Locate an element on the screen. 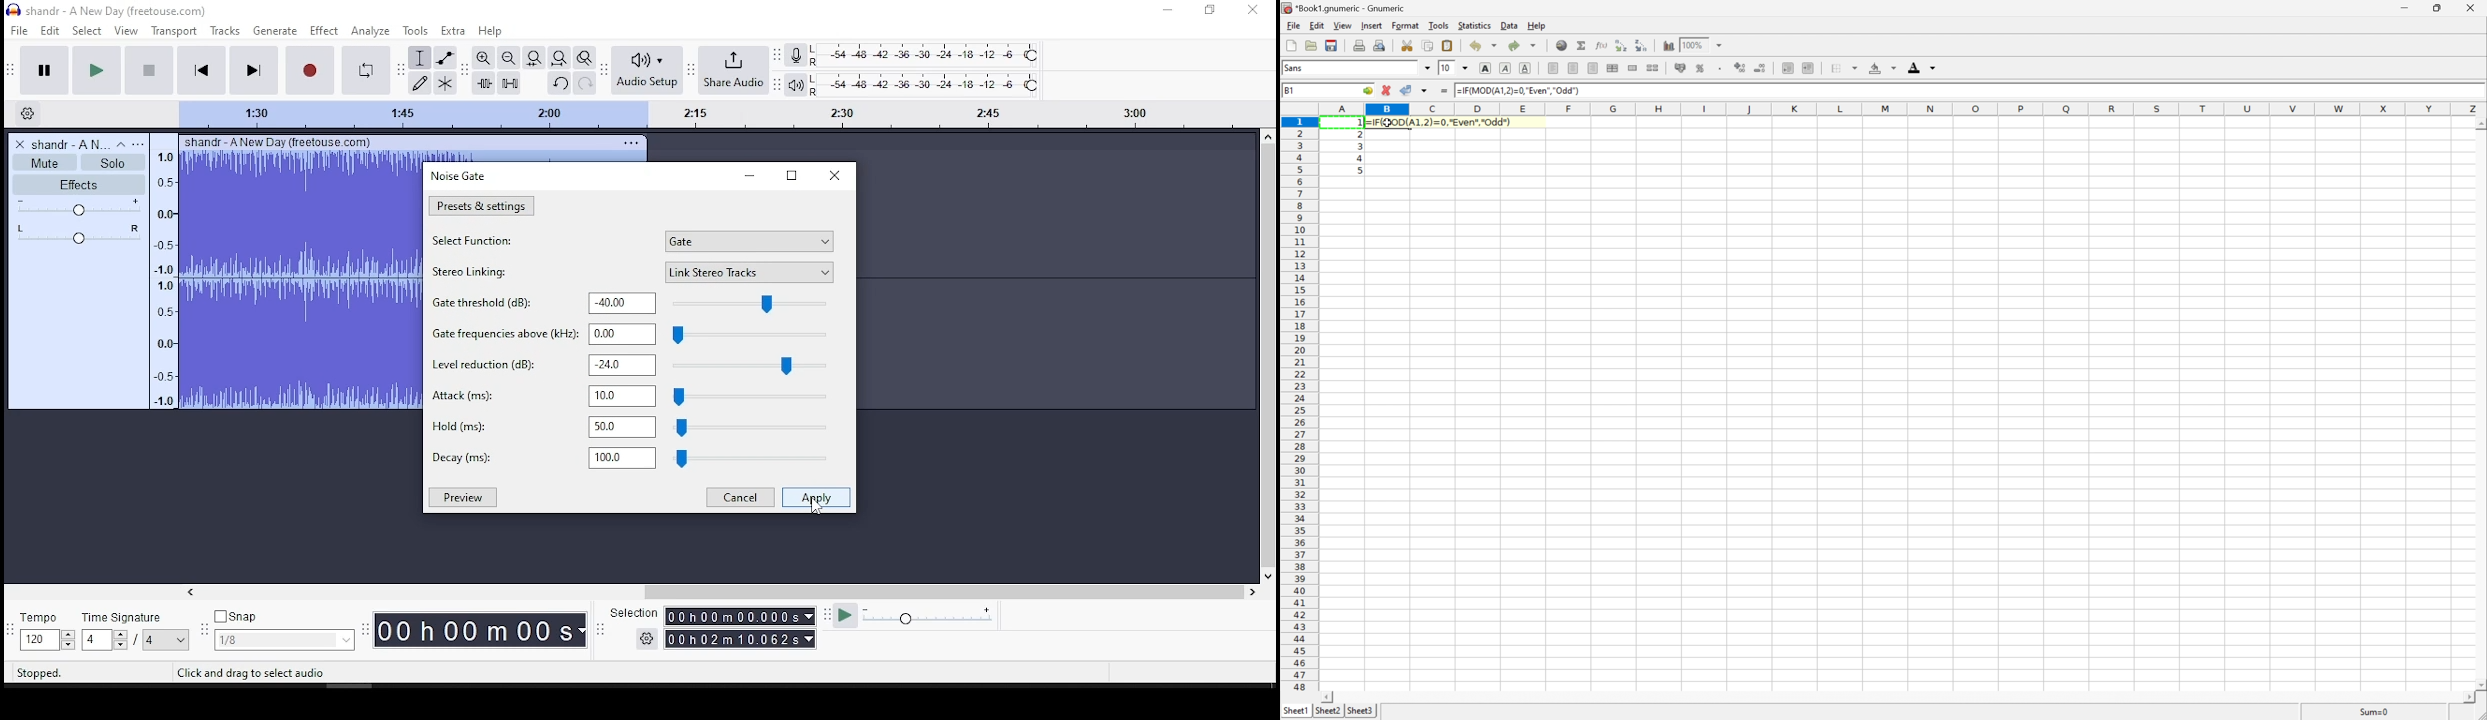 Image resolution: width=2492 pixels, height=728 pixels. fit project to width is located at coordinates (558, 57).